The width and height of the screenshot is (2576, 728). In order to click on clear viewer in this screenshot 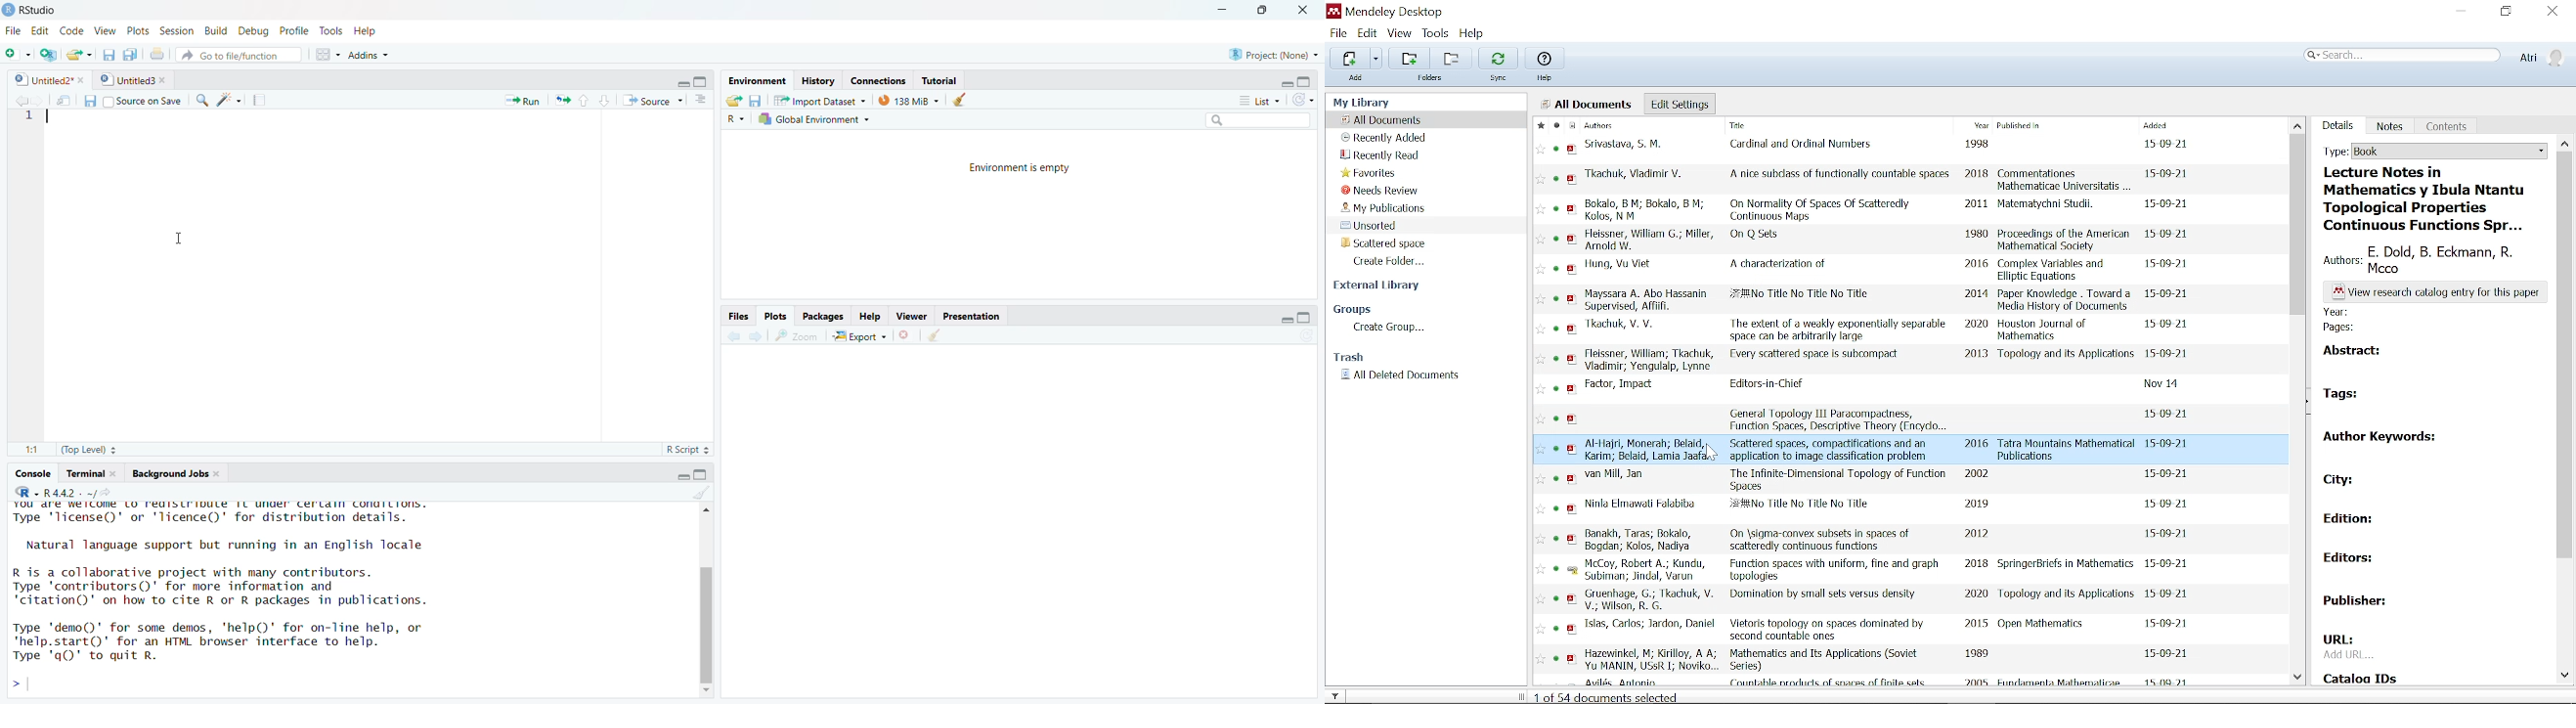, I will do `click(934, 335)`.